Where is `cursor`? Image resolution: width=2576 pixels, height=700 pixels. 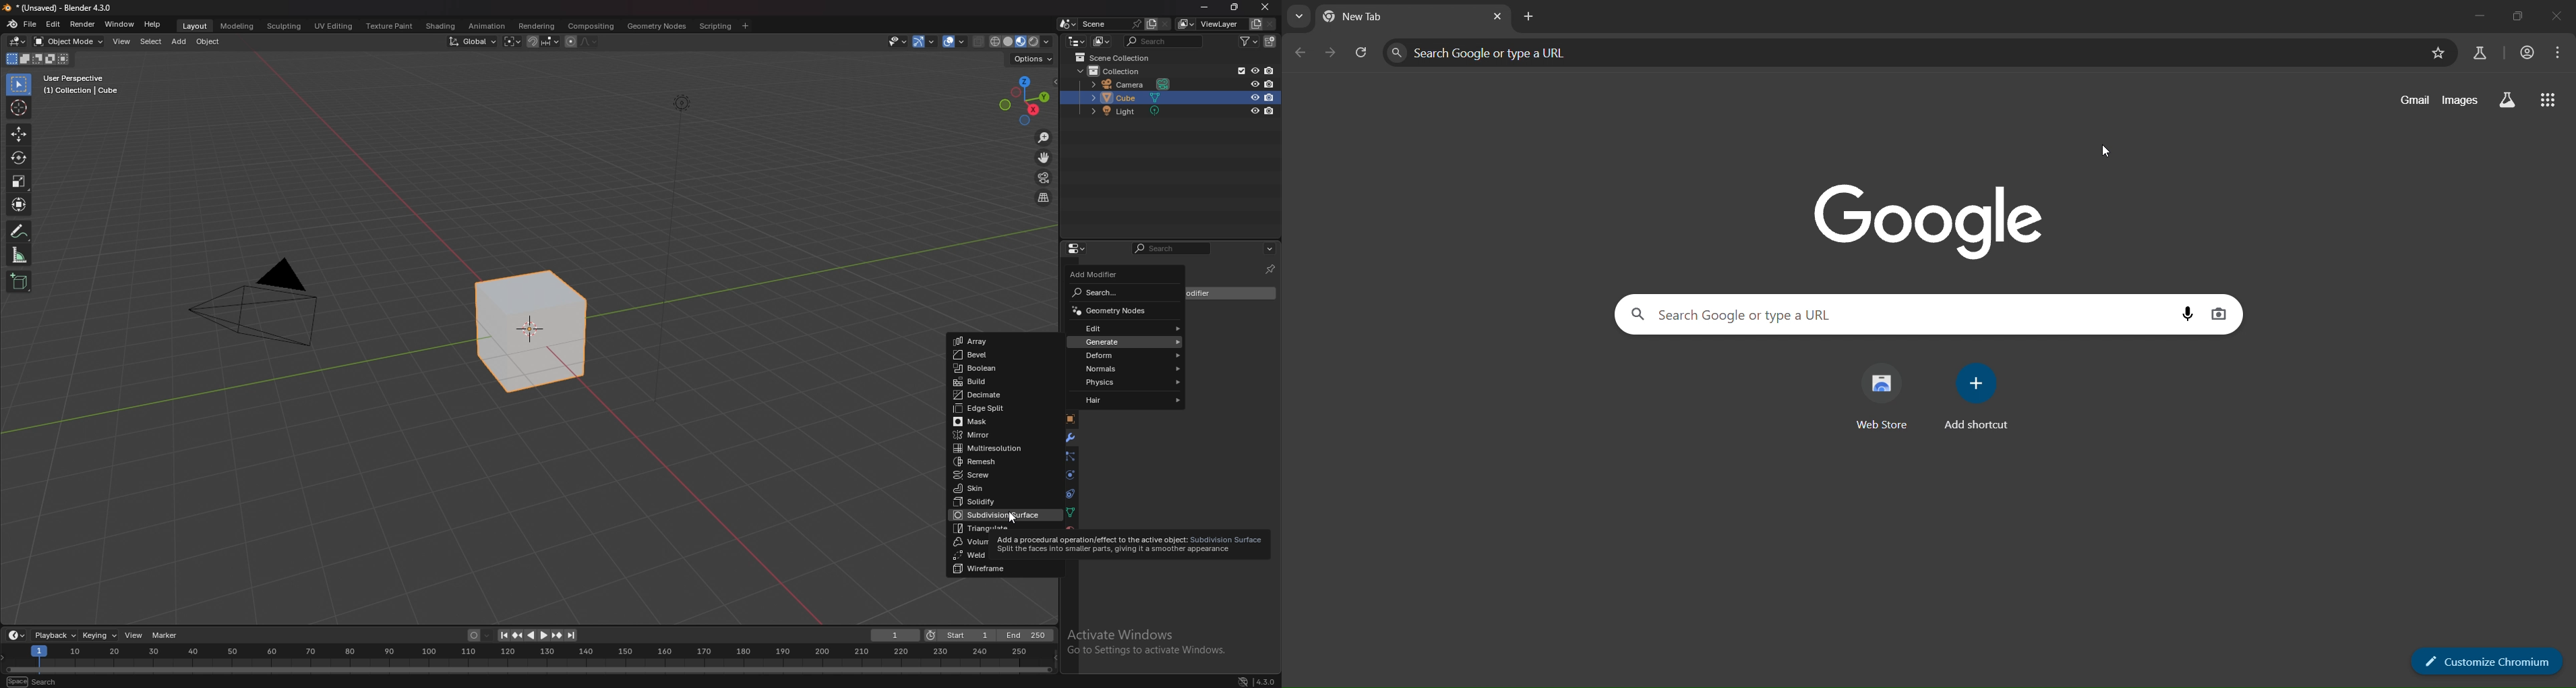
cursor is located at coordinates (1019, 515).